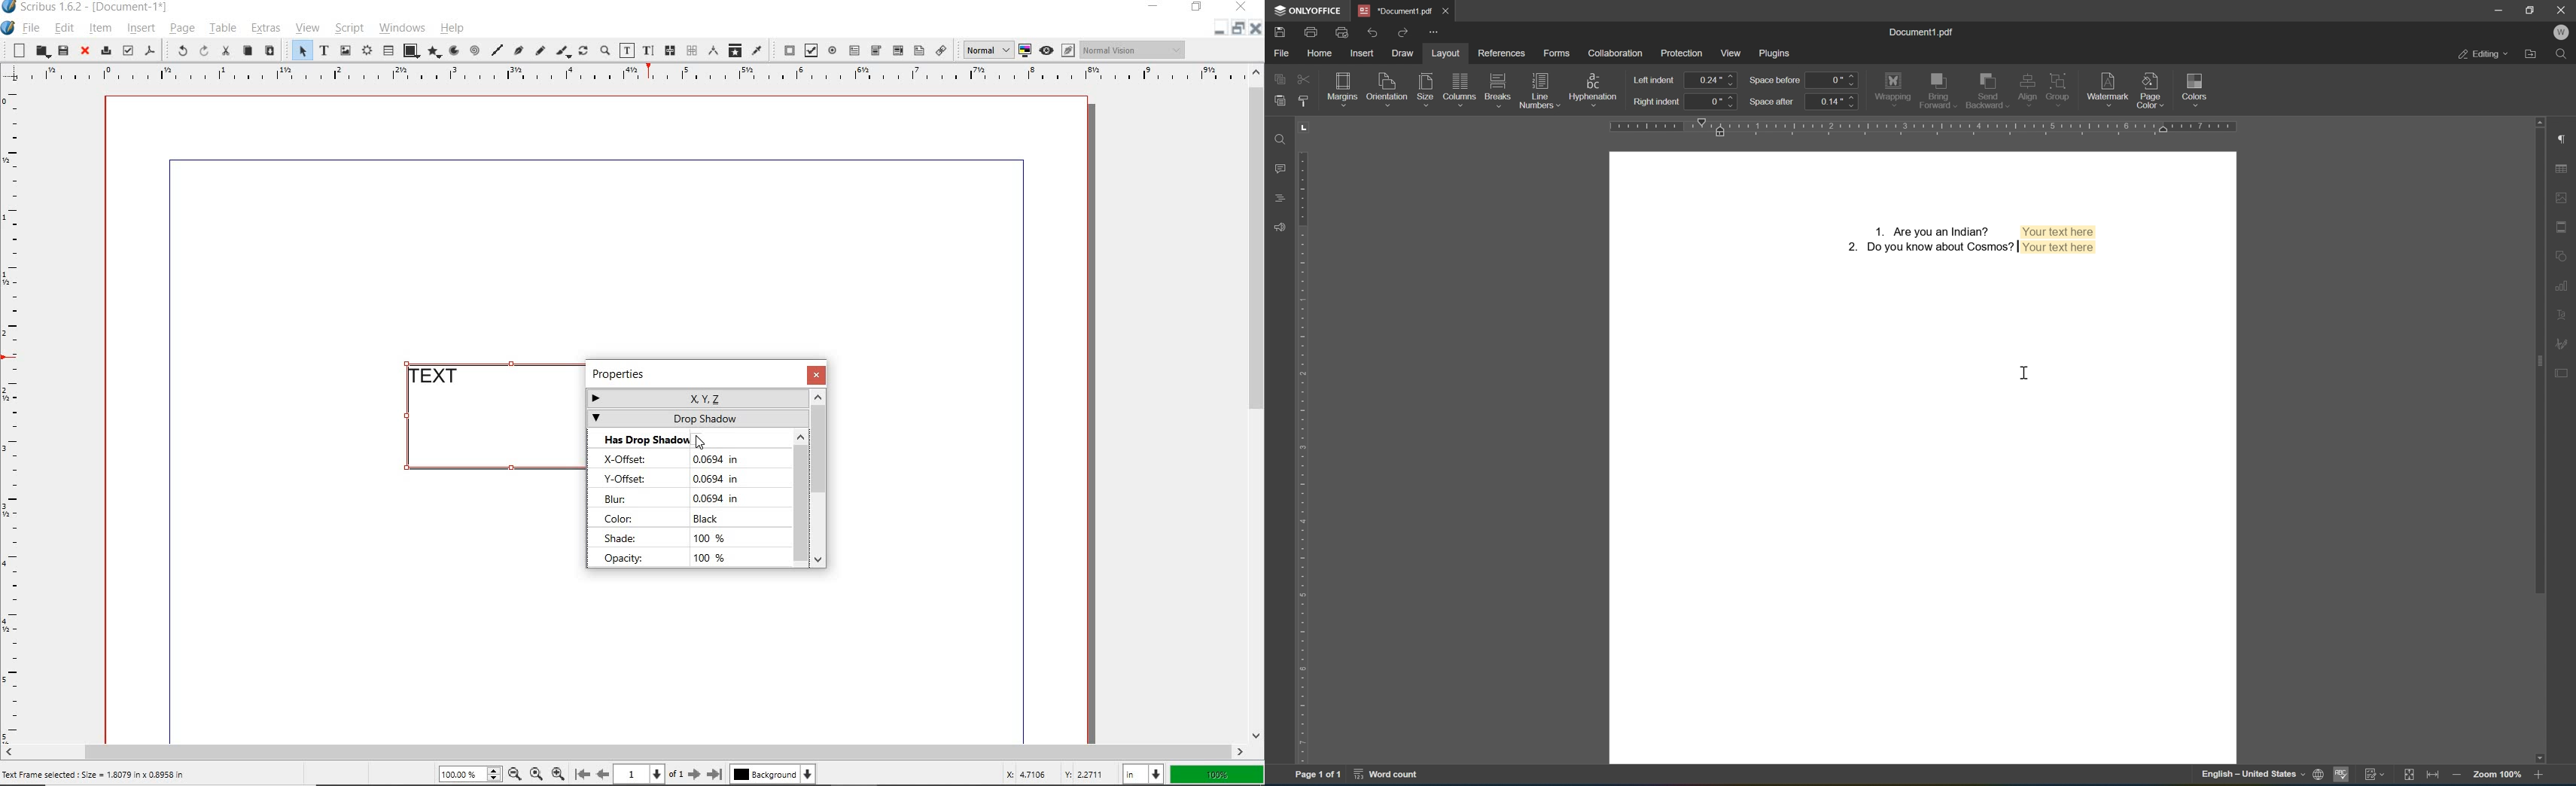  I want to click on item, so click(102, 30).